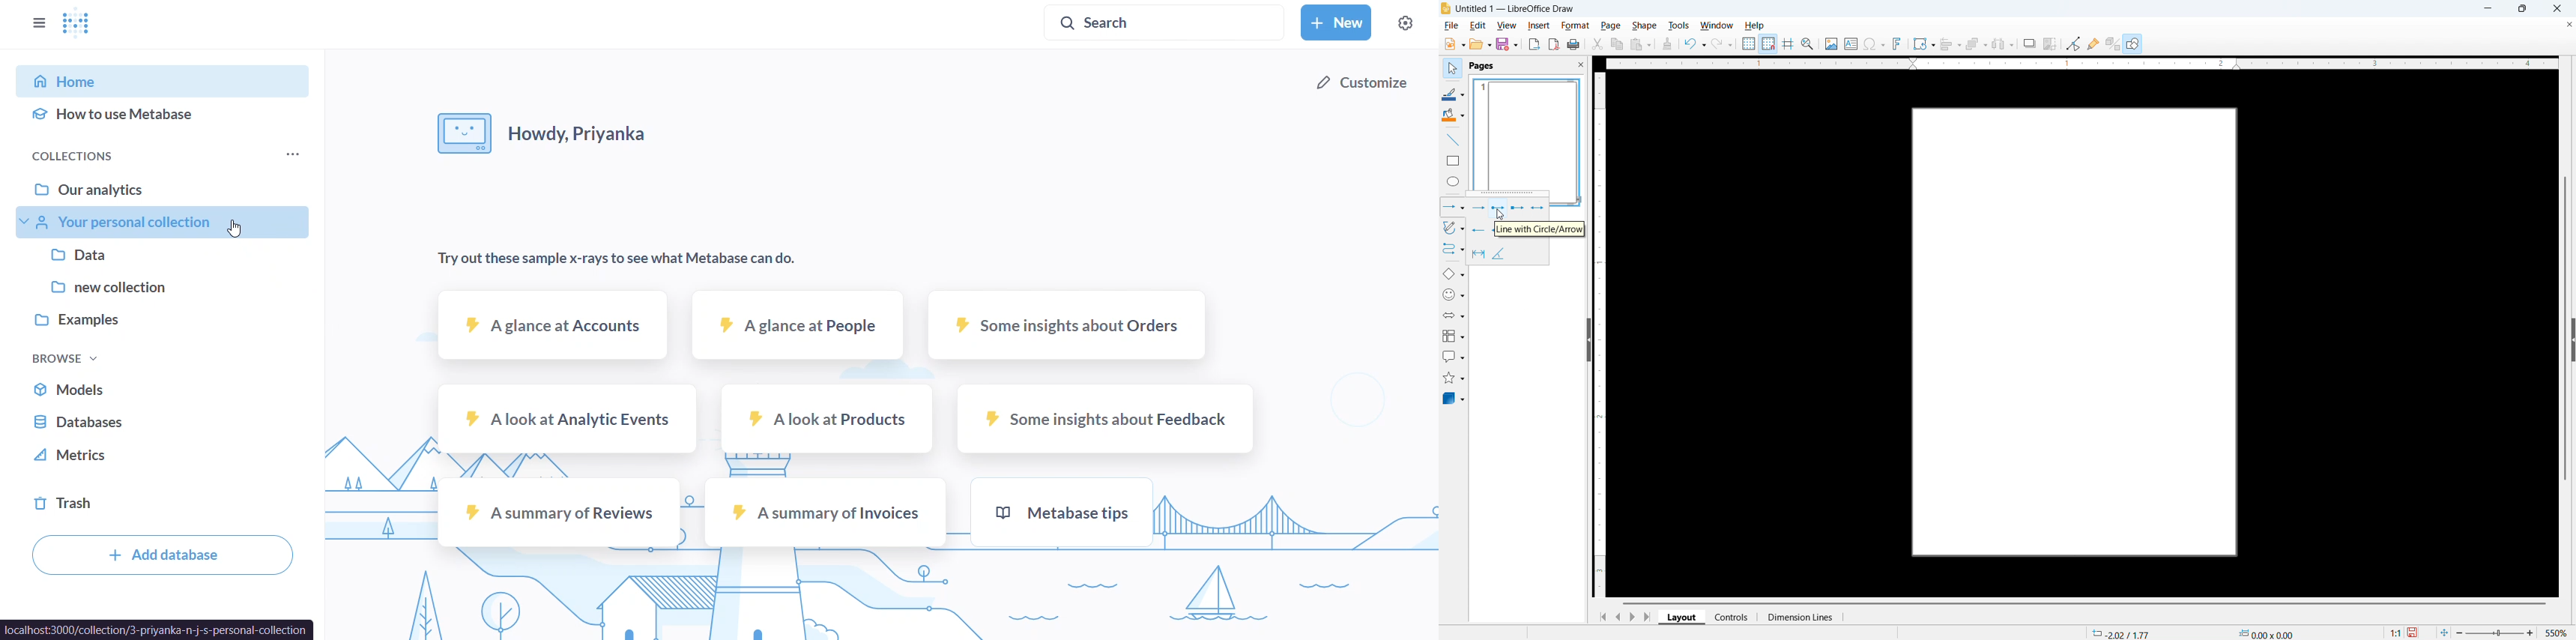  What do you see at coordinates (1618, 44) in the screenshot?
I see `Copy ` at bounding box center [1618, 44].